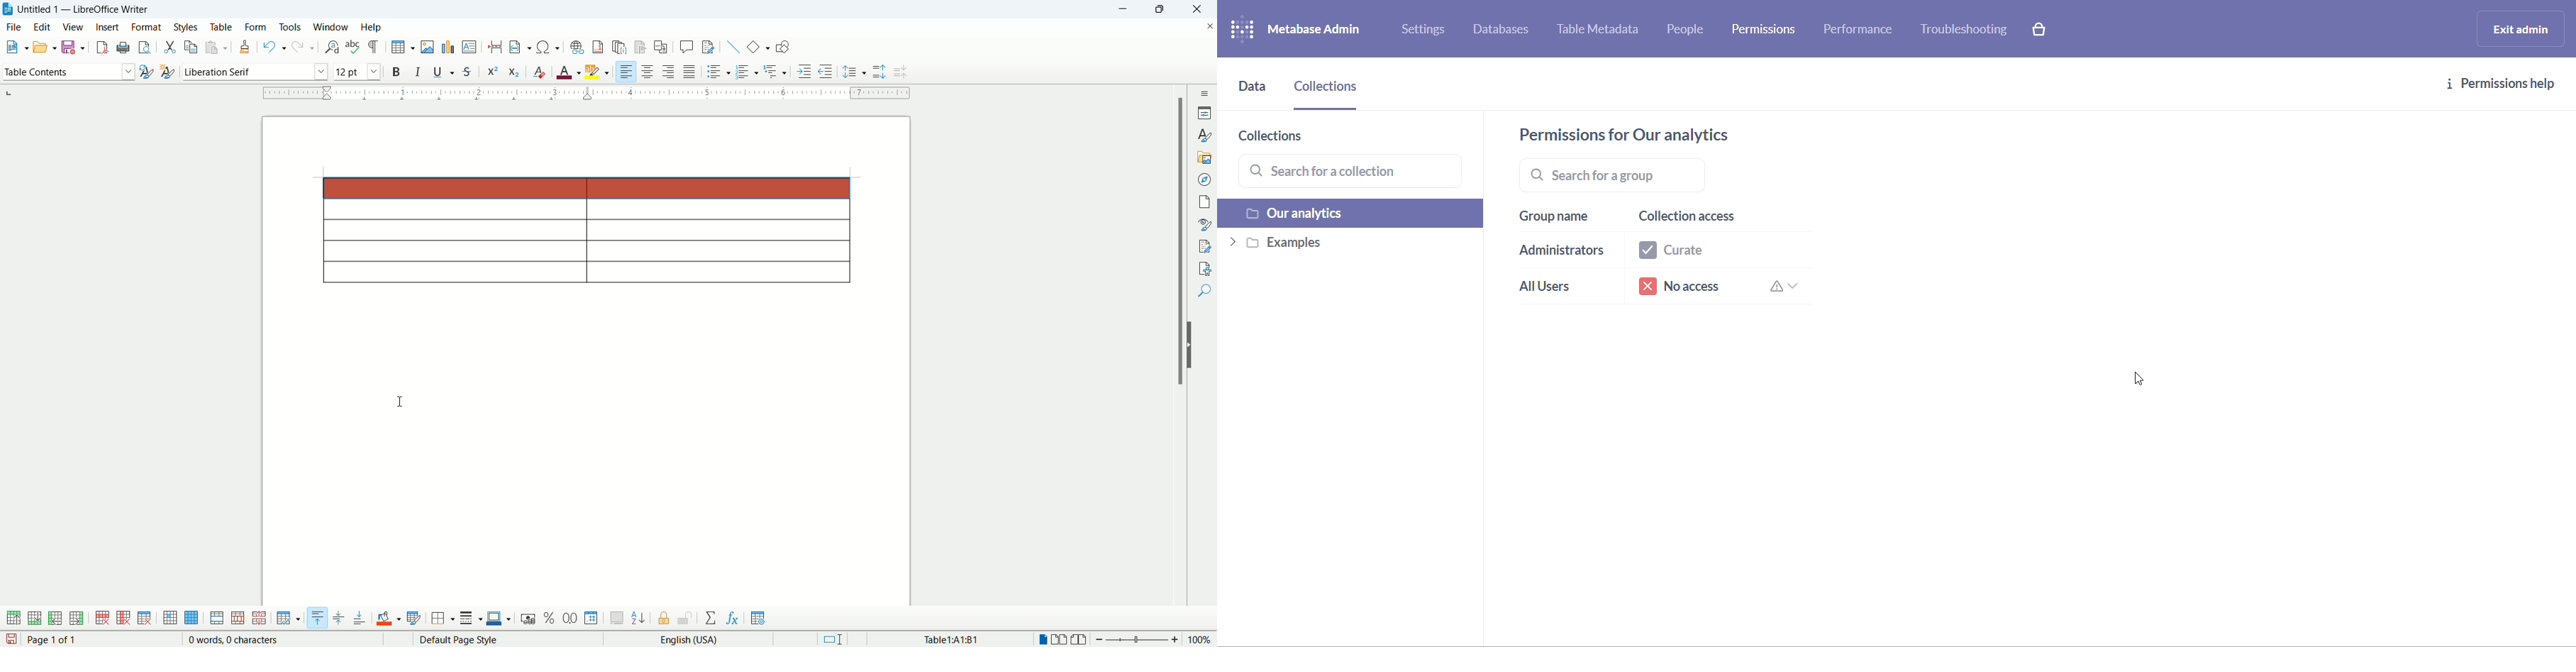 The image size is (2576, 672). Describe the element at coordinates (55, 640) in the screenshot. I see `page count` at that location.